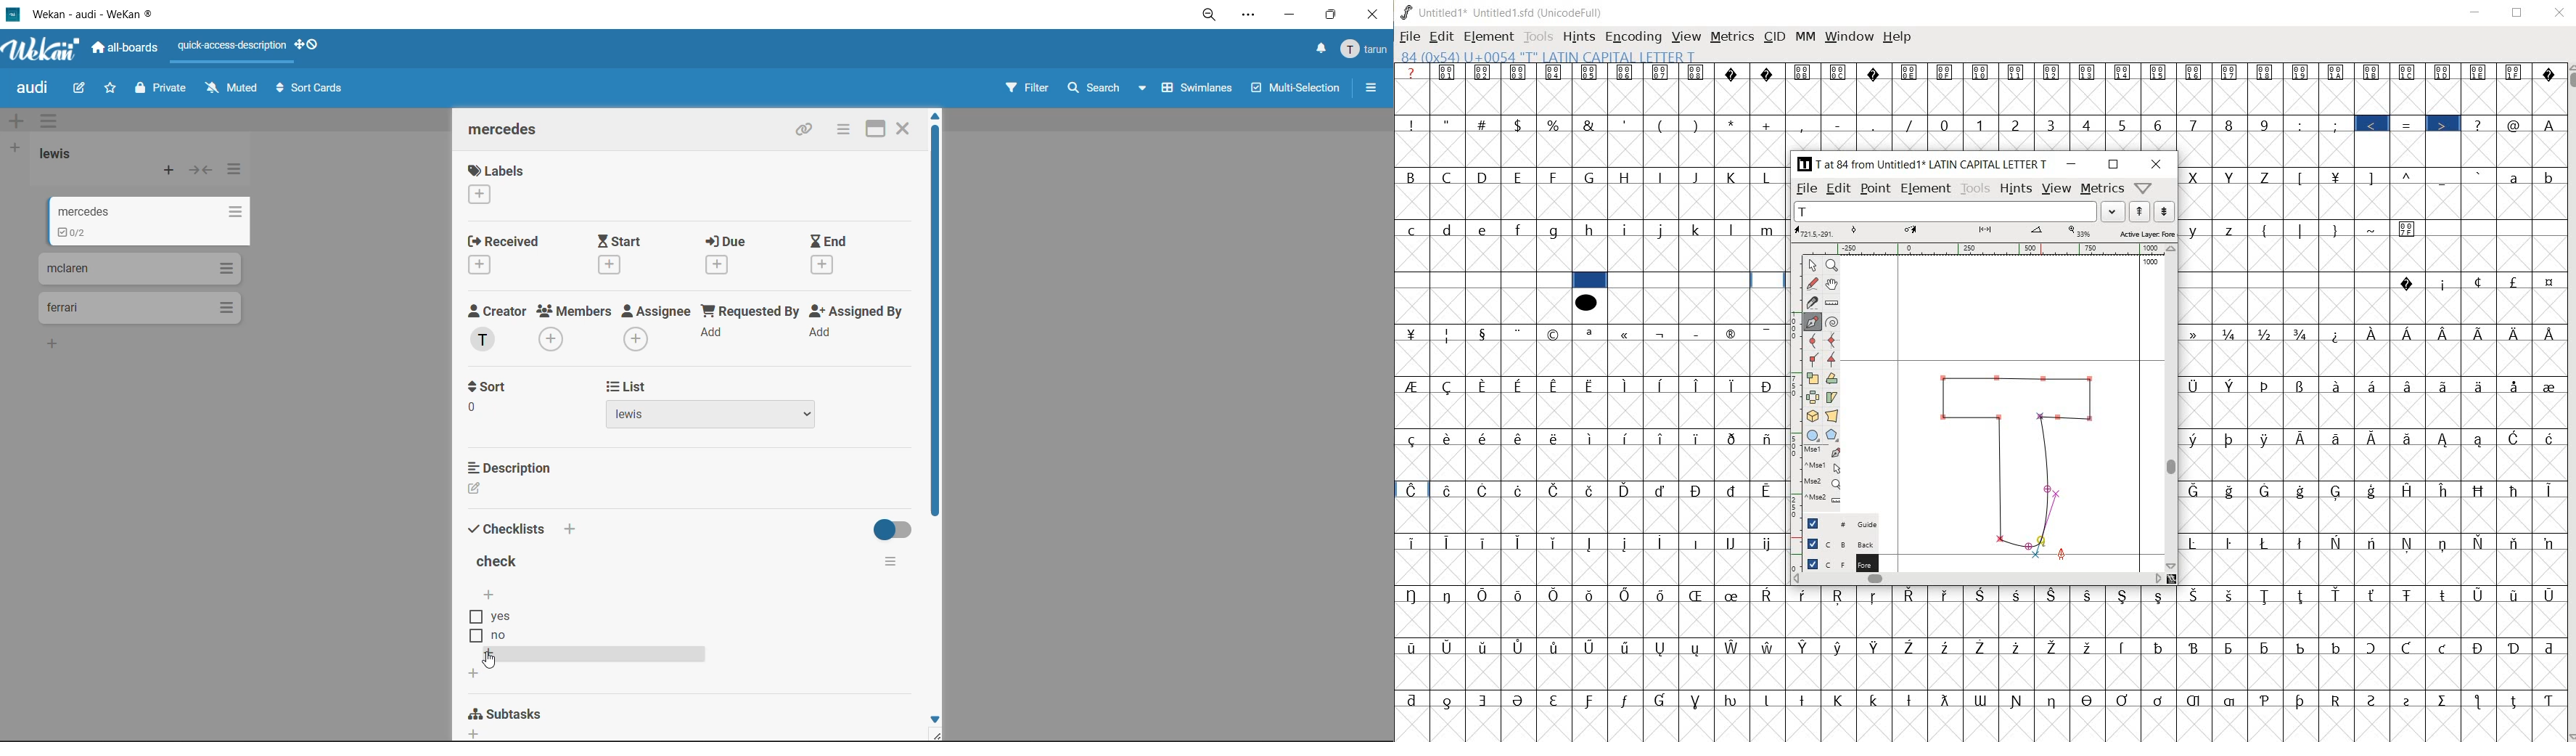  I want to click on Symbol, so click(2481, 440).